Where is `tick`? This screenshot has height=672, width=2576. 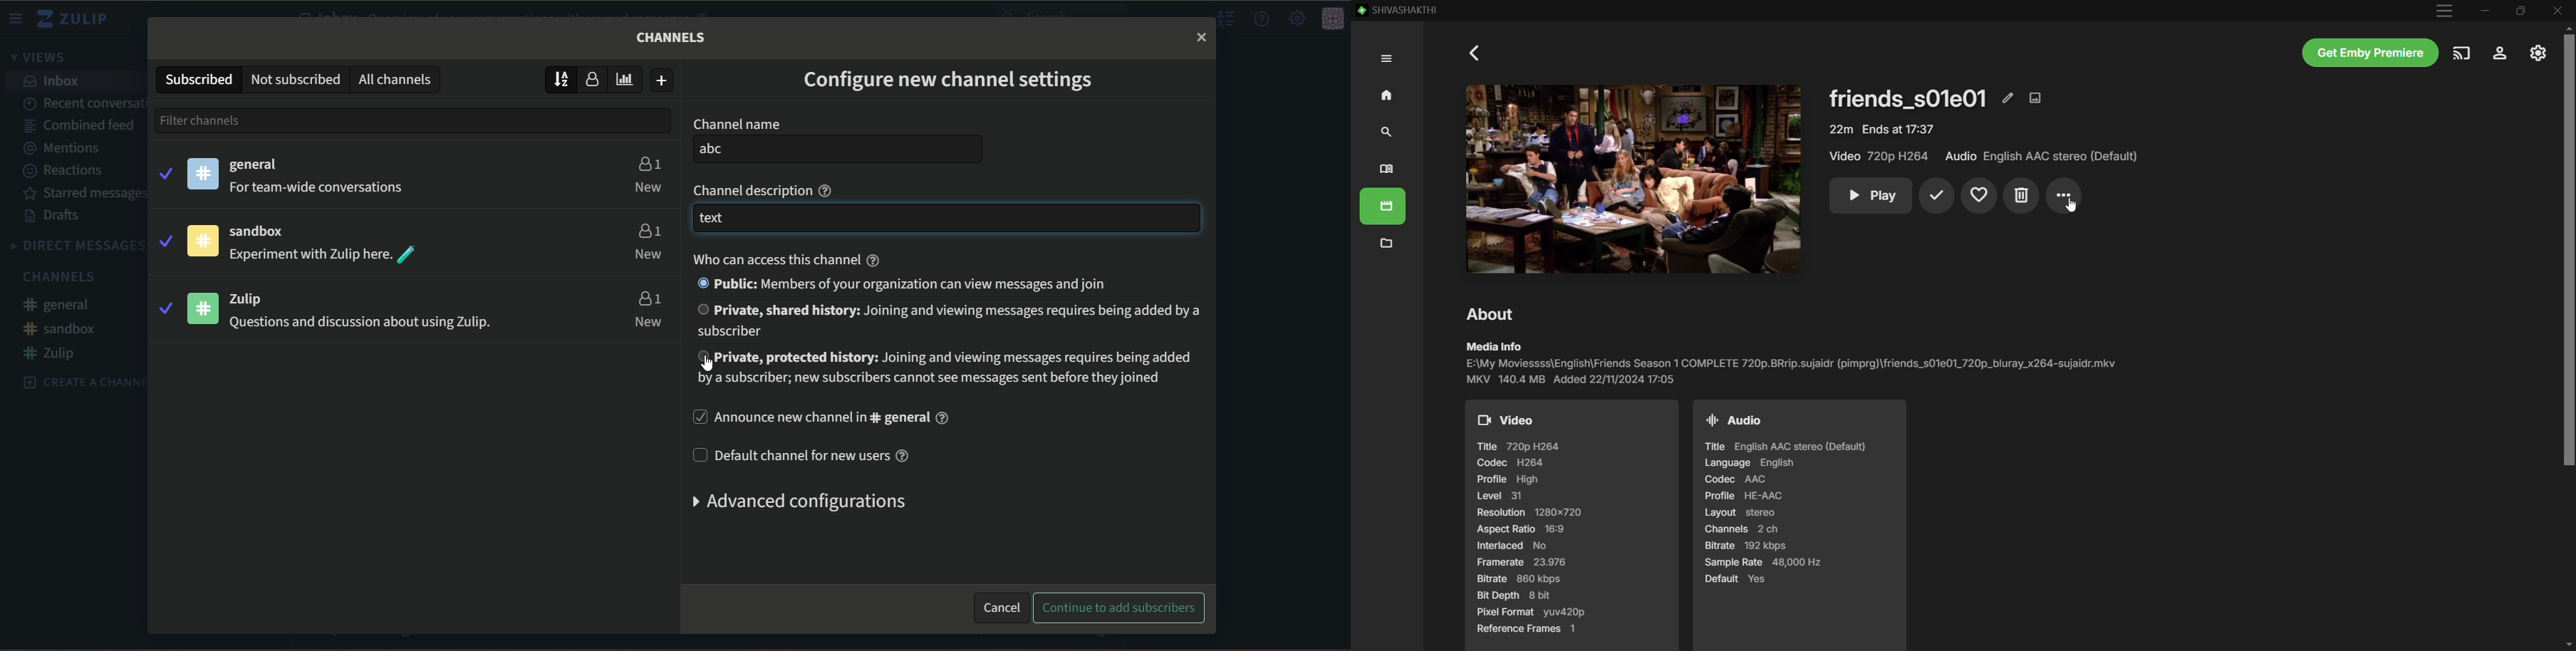
tick is located at coordinates (165, 172).